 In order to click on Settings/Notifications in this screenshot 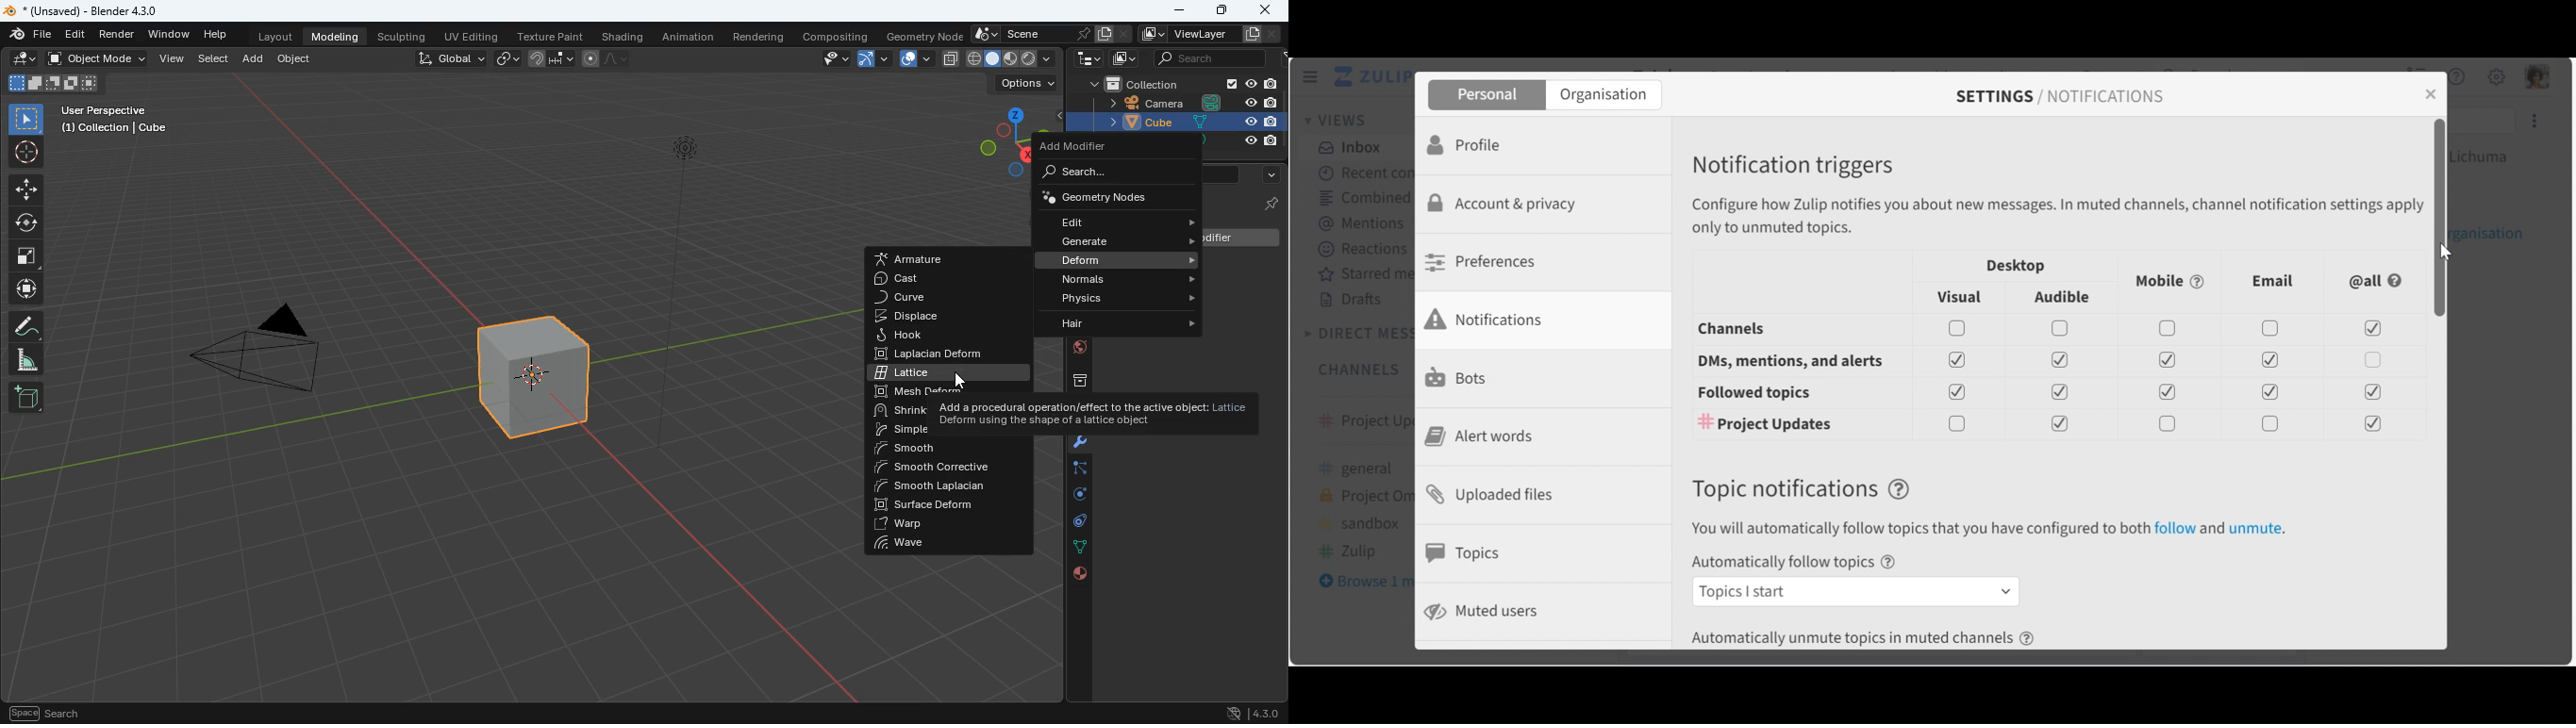, I will do `click(2067, 97)`.